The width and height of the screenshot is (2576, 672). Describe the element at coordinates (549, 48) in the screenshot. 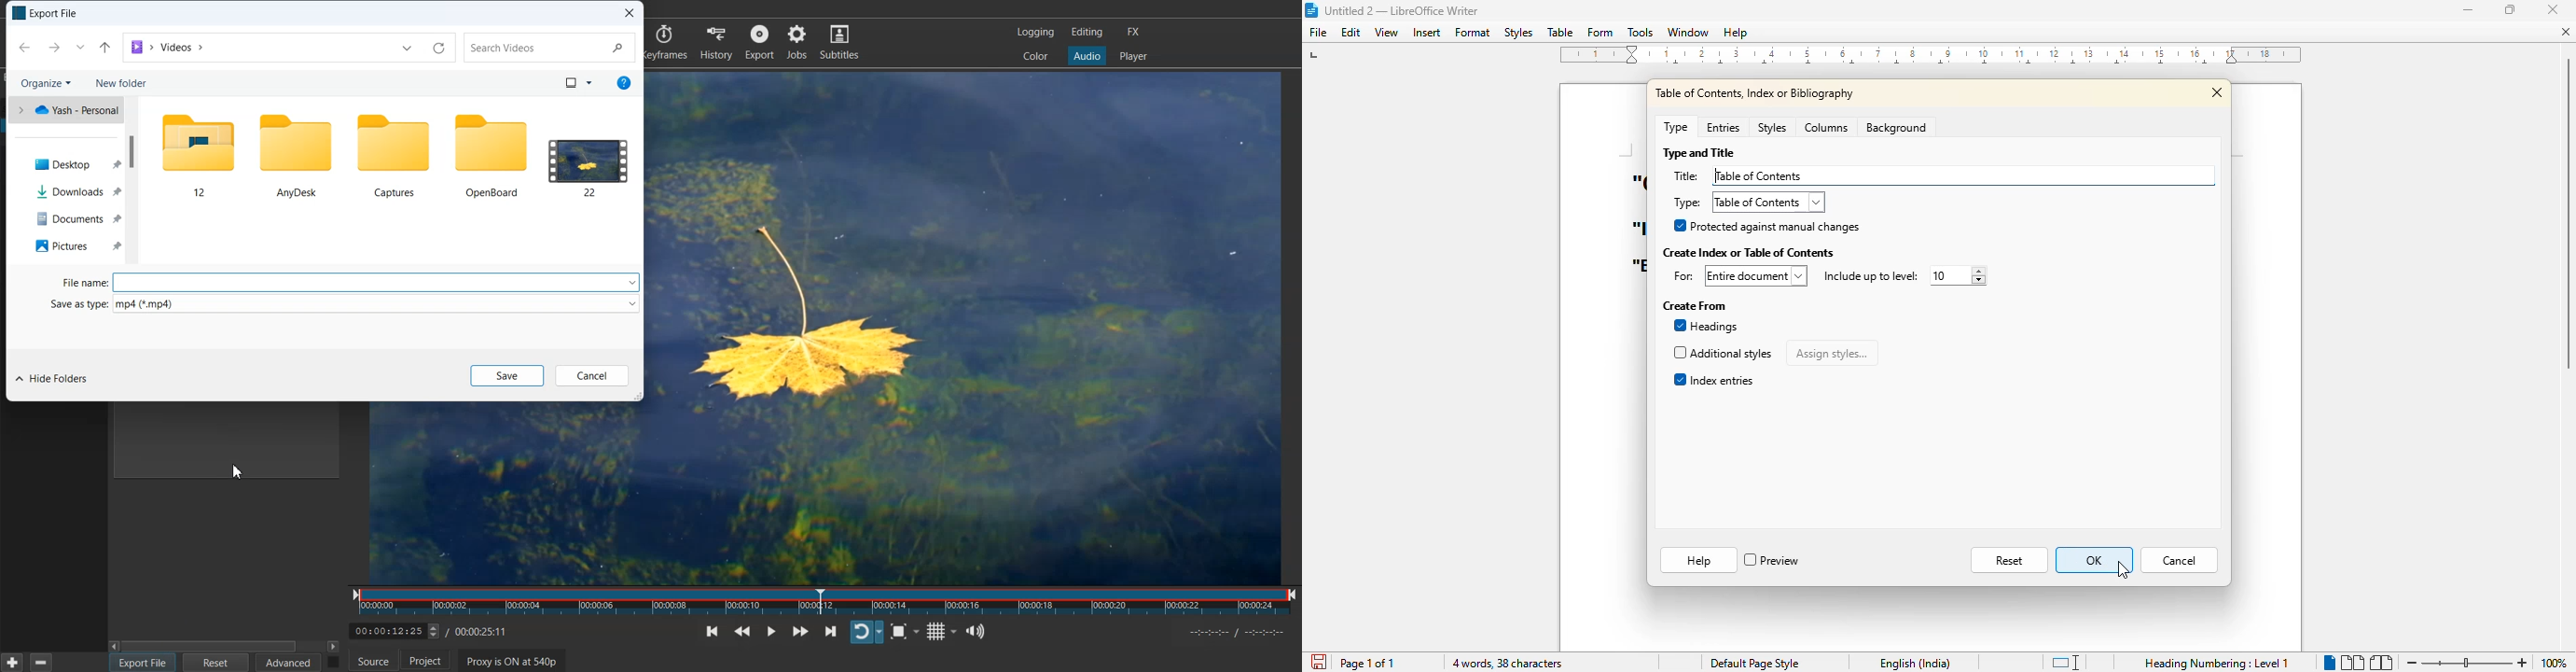

I see `search videos` at that location.